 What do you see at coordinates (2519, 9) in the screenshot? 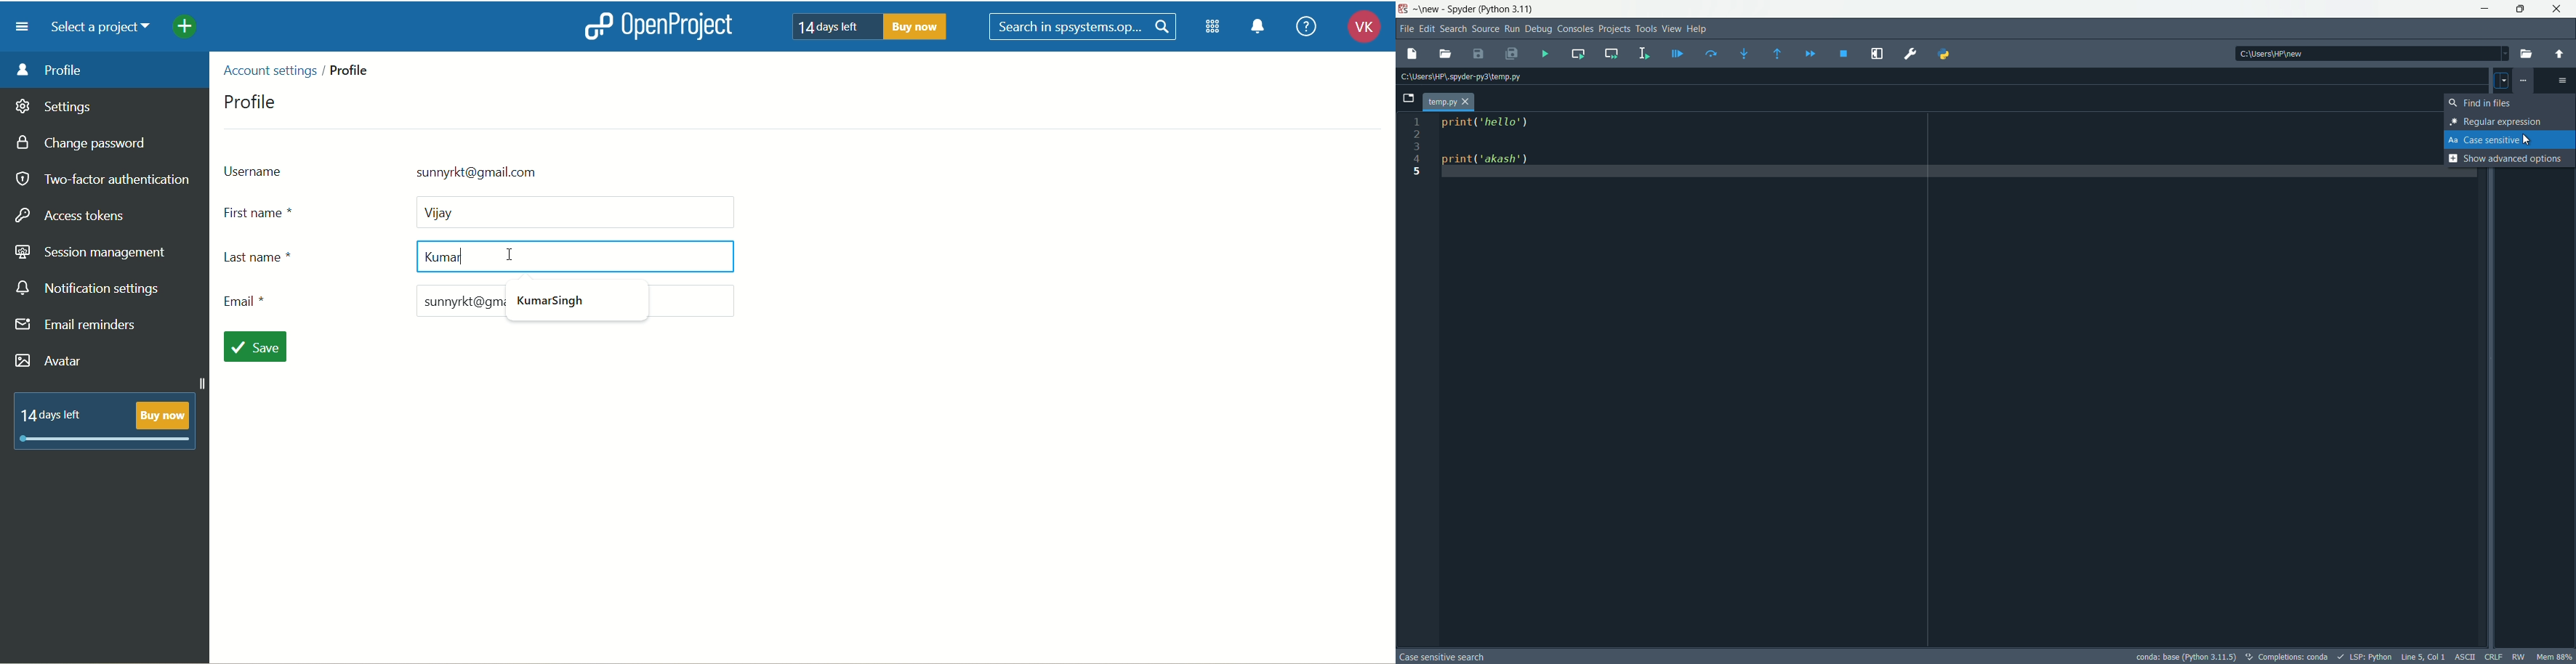
I see `Maximize` at bounding box center [2519, 9].